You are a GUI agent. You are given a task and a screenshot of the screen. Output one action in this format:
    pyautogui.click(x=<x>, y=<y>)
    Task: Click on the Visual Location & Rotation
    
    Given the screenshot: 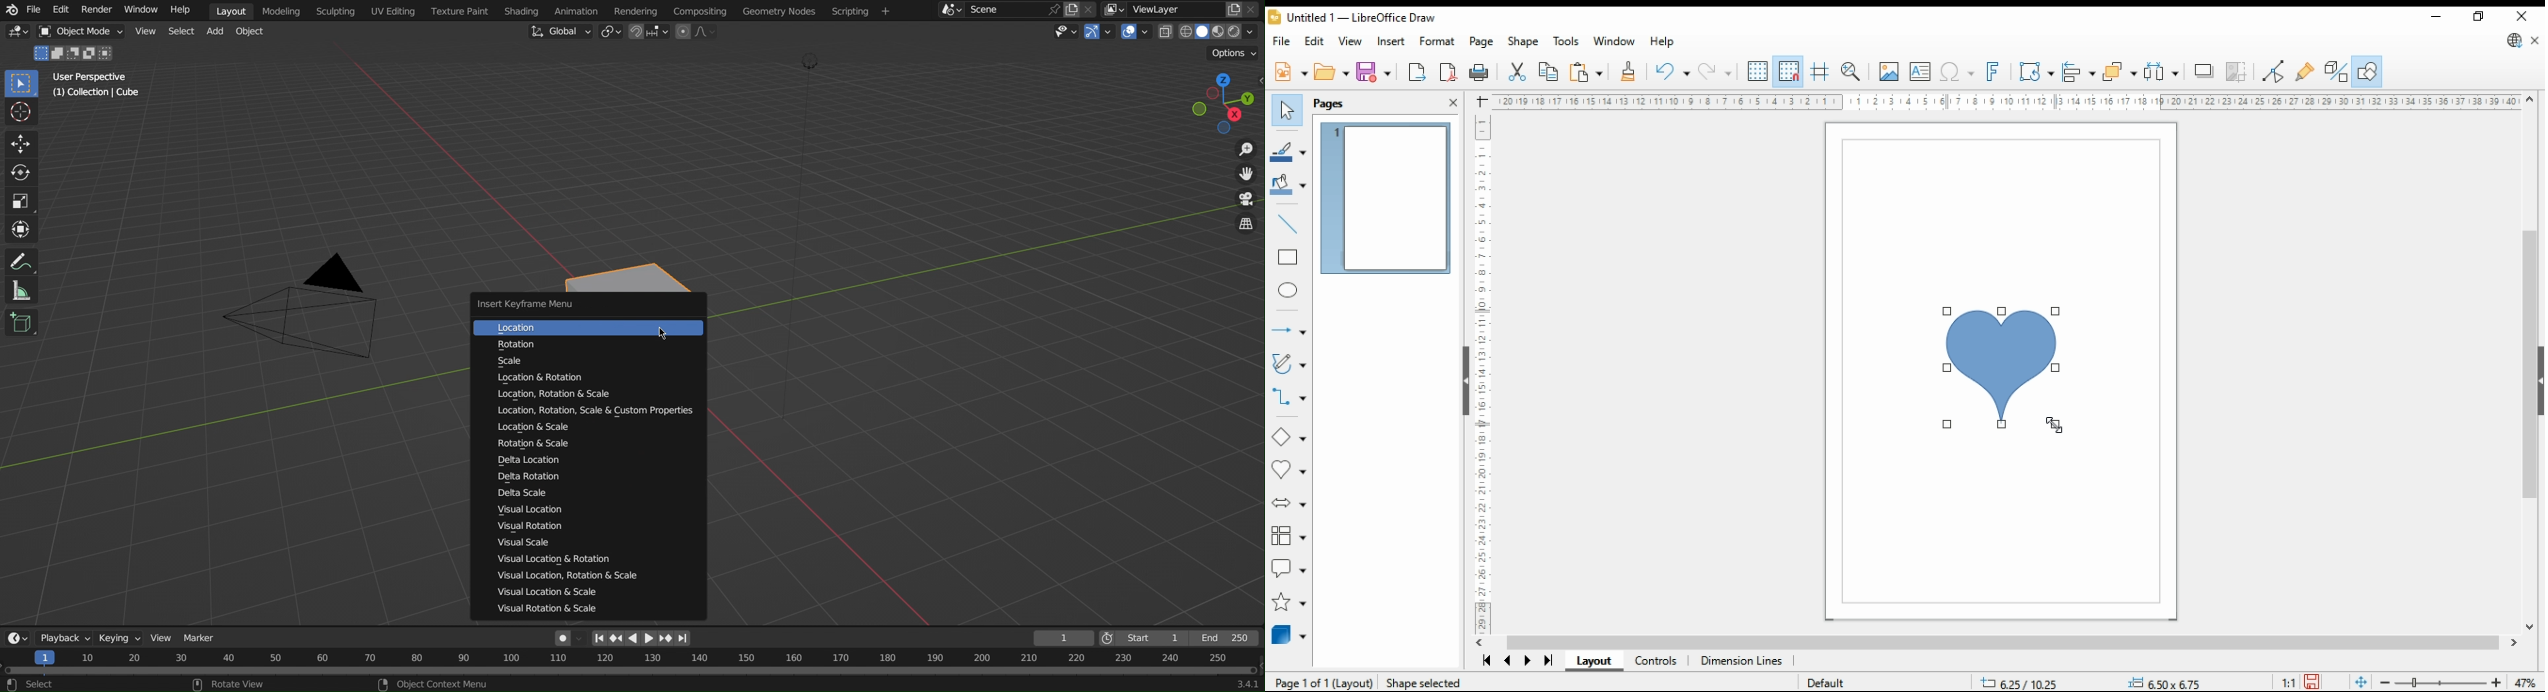 What is the action you would take?
    pyautogui.click(x=544, y=559)
    